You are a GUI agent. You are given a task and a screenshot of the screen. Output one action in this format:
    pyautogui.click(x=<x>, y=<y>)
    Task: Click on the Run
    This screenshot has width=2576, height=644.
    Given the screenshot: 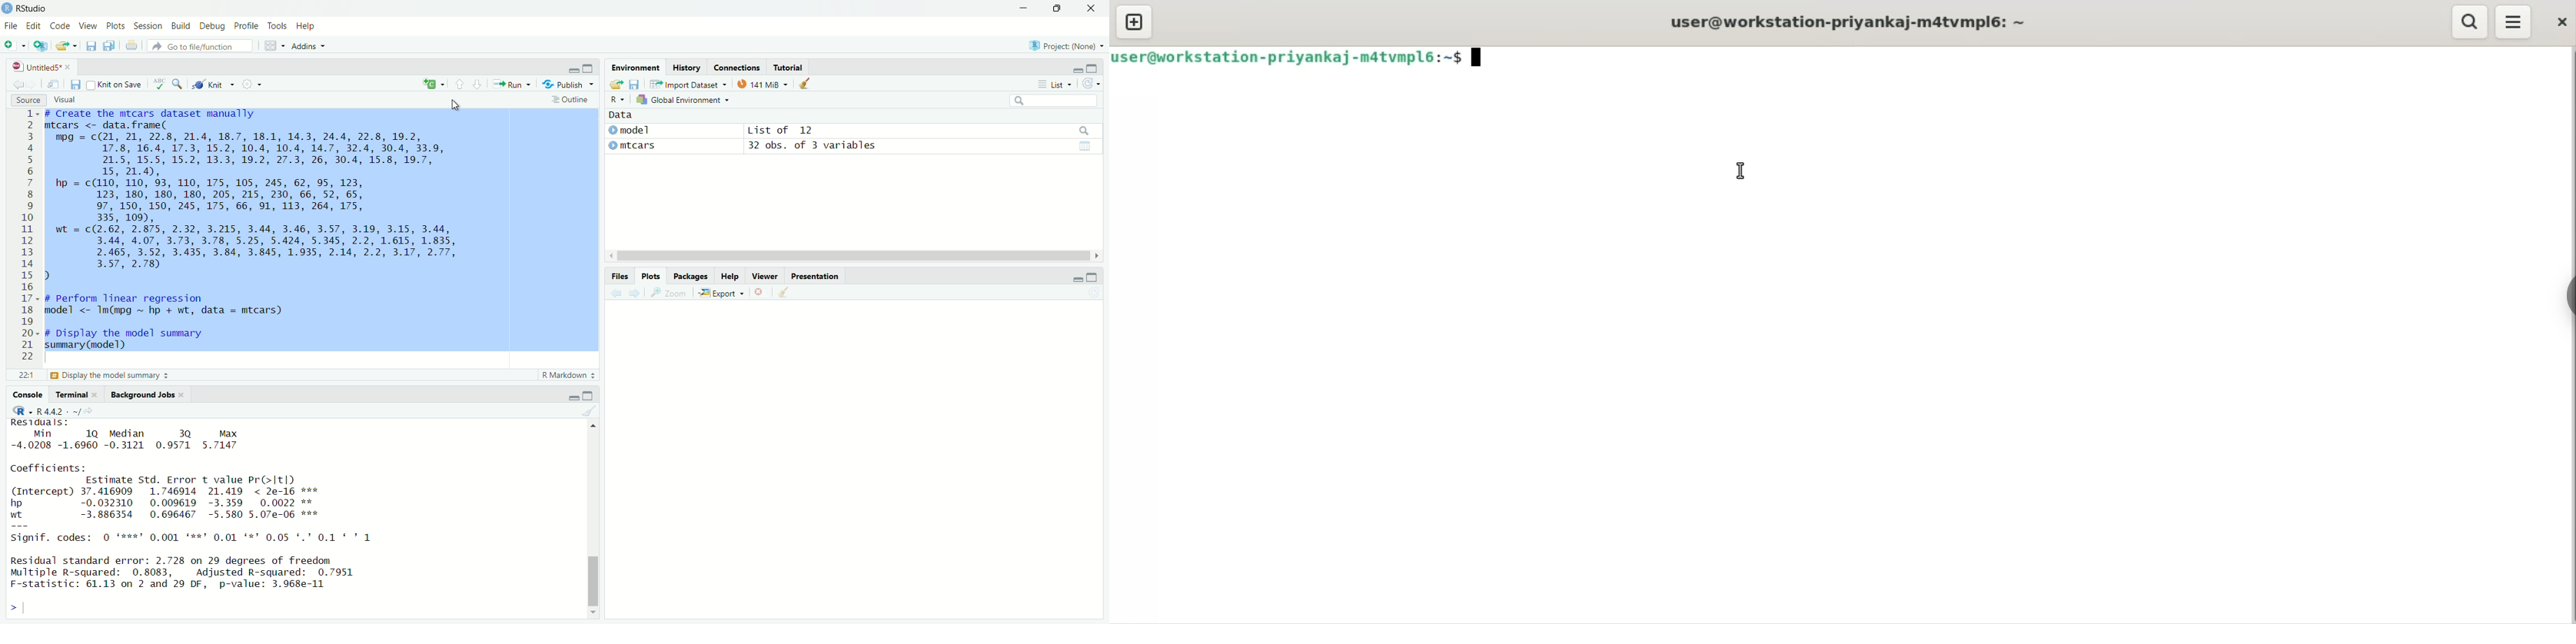 What is the action you would take?
    pyautogui.click(x=511, y=83)
    